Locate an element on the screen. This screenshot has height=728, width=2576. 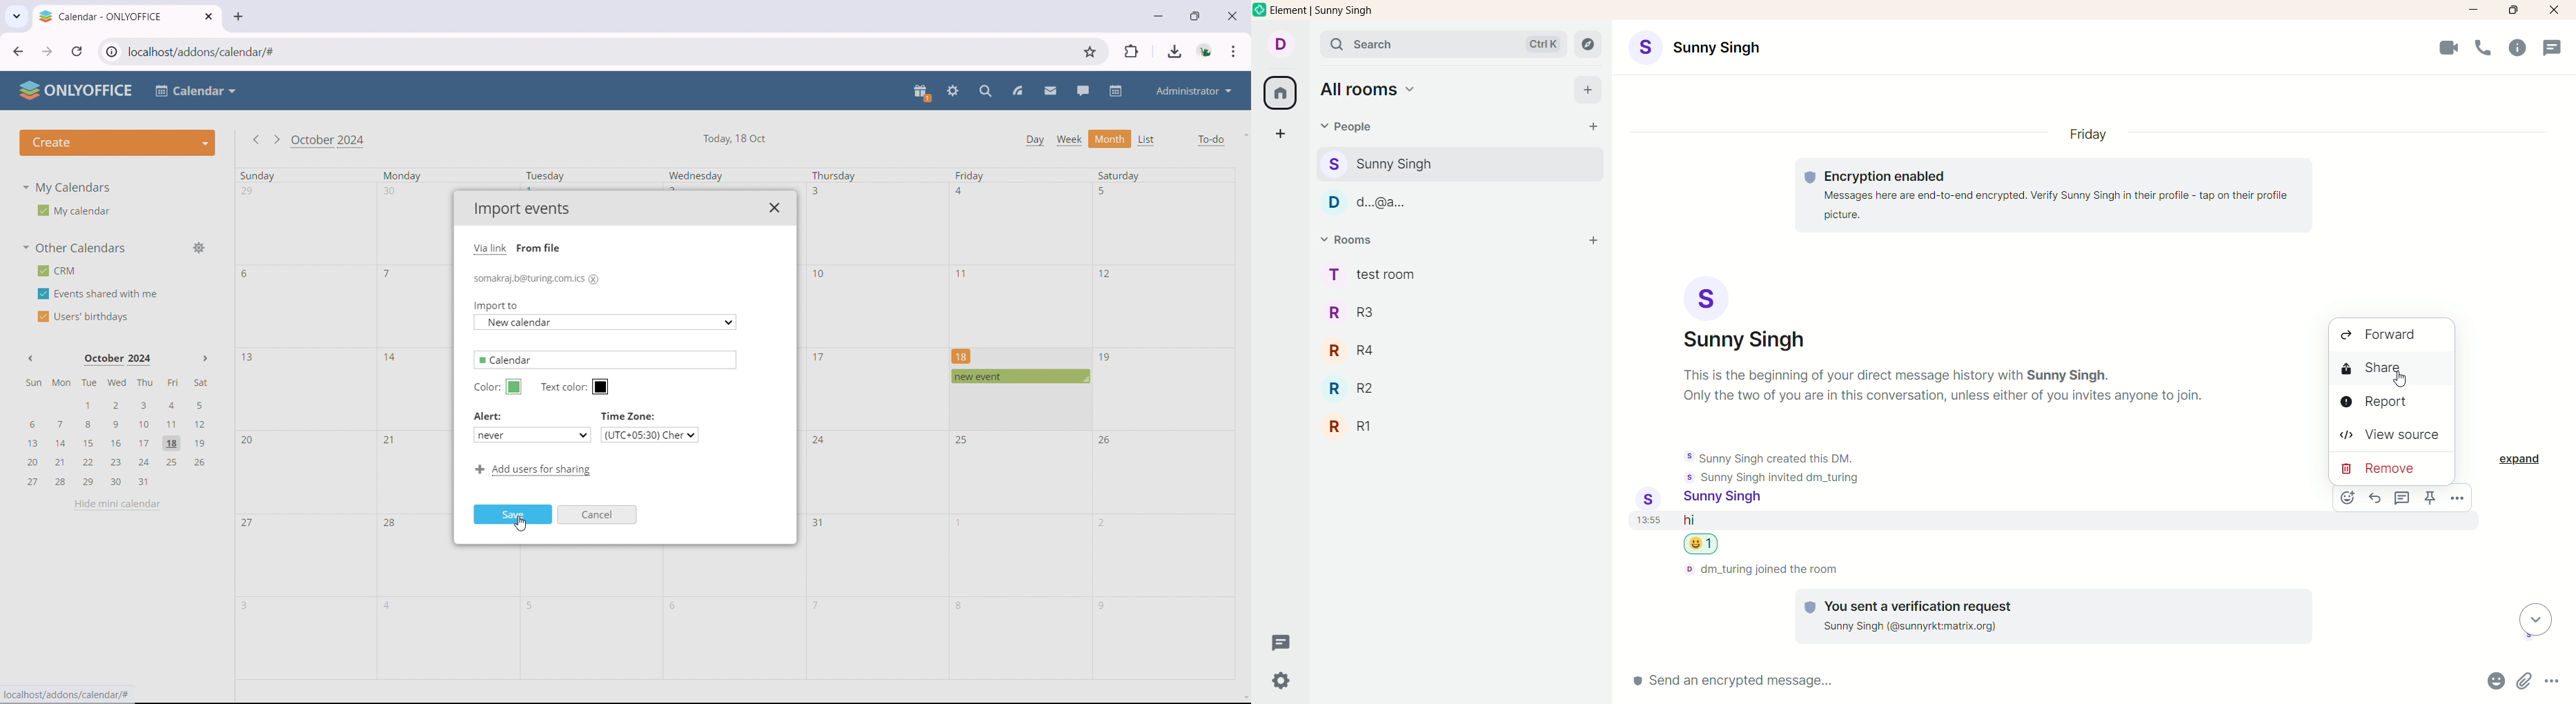
share is located at coordinates (2390, 370).